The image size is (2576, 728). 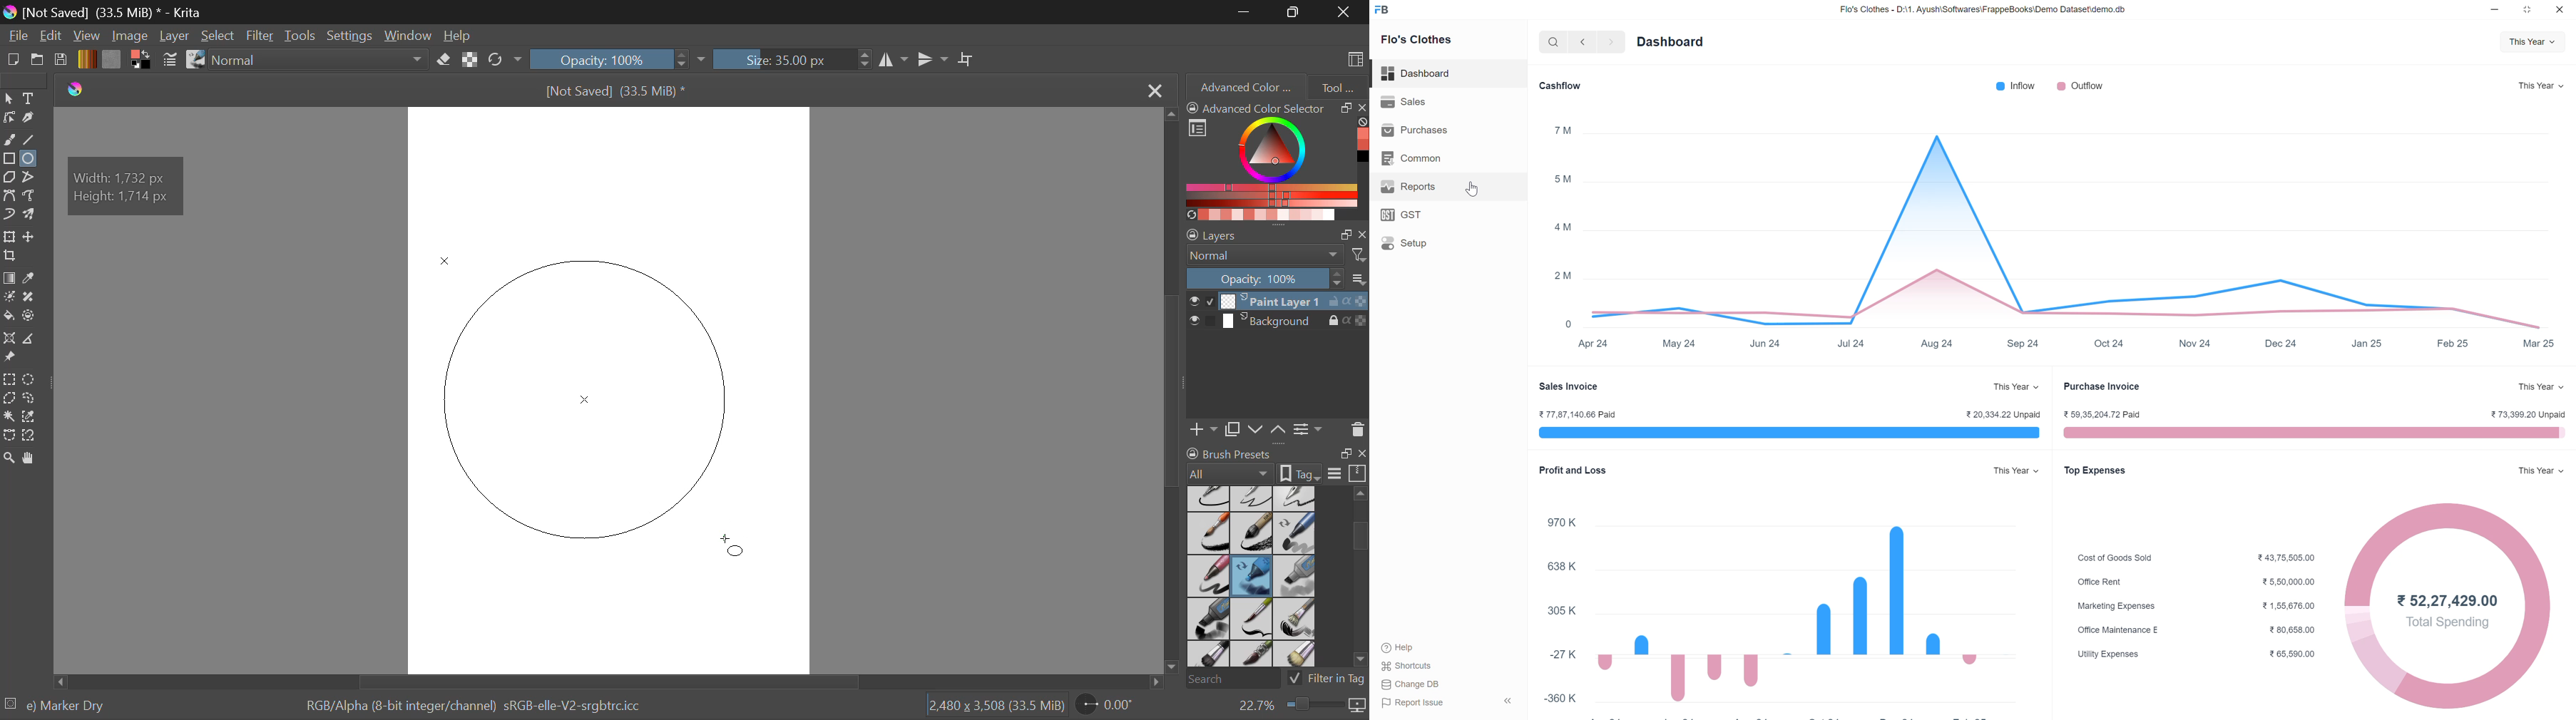 I want to click on Similar Color Selection, so click(x=33, y=418).